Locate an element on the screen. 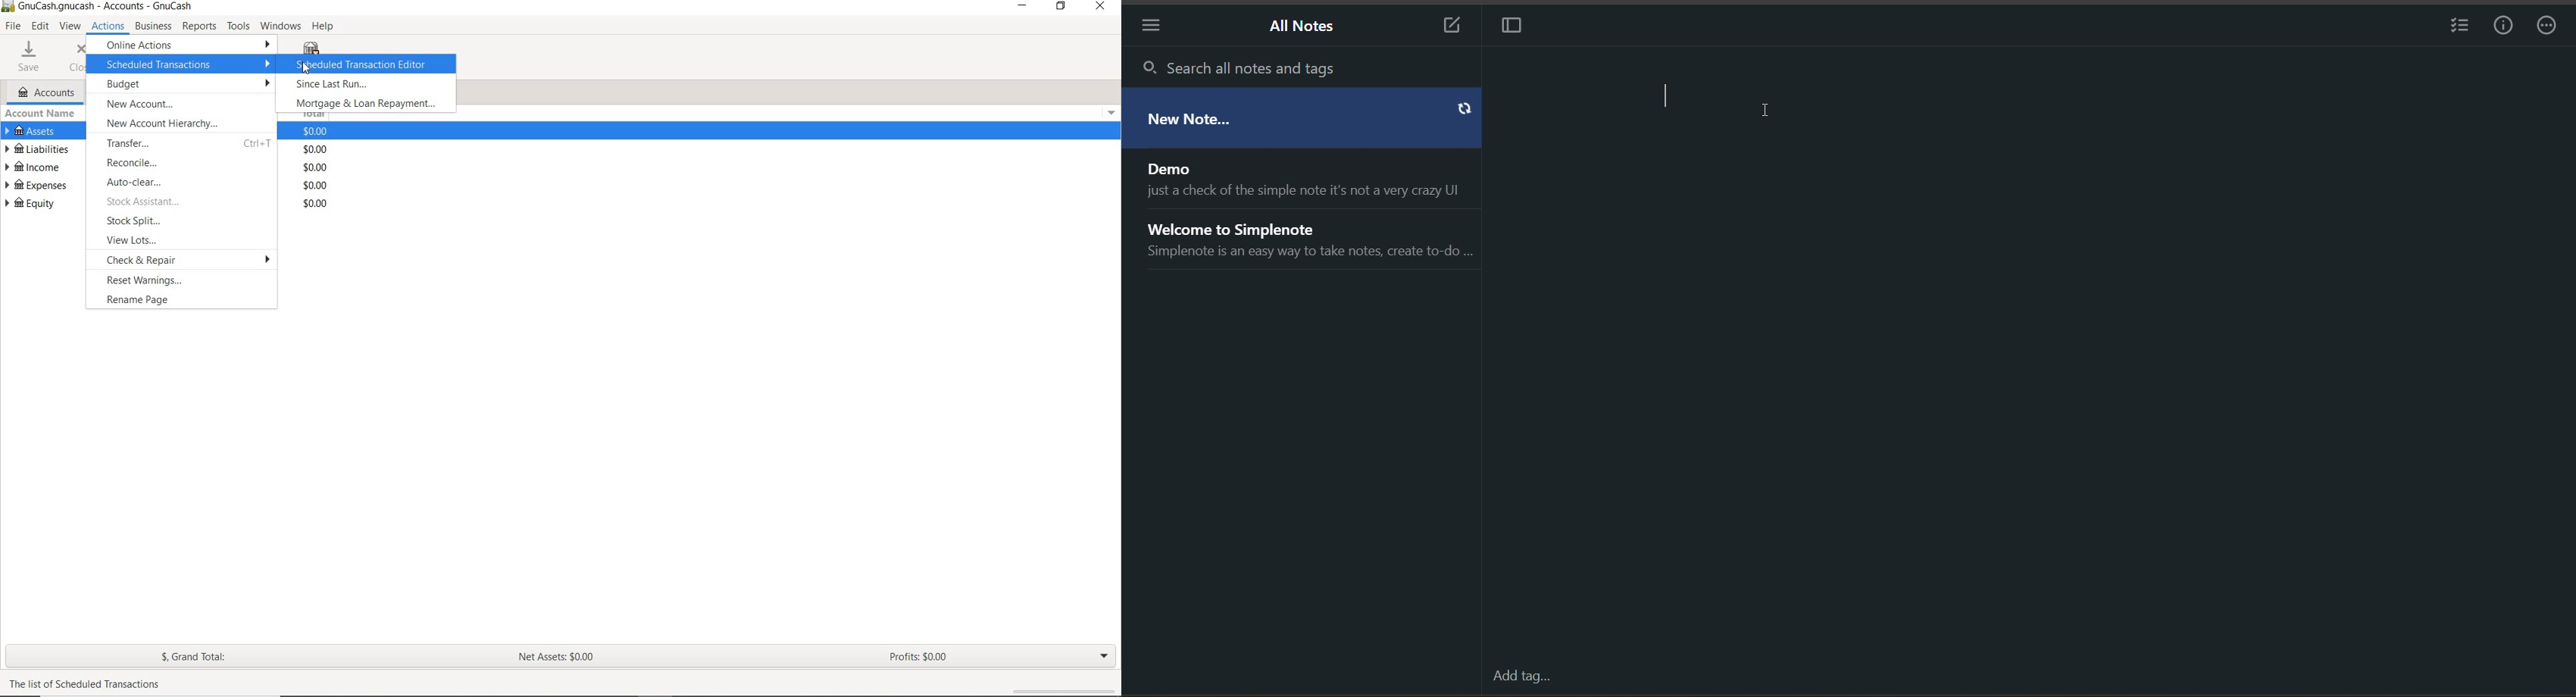 This screenshot has width=2576, height=700. total is located at coordinates (317, 132).